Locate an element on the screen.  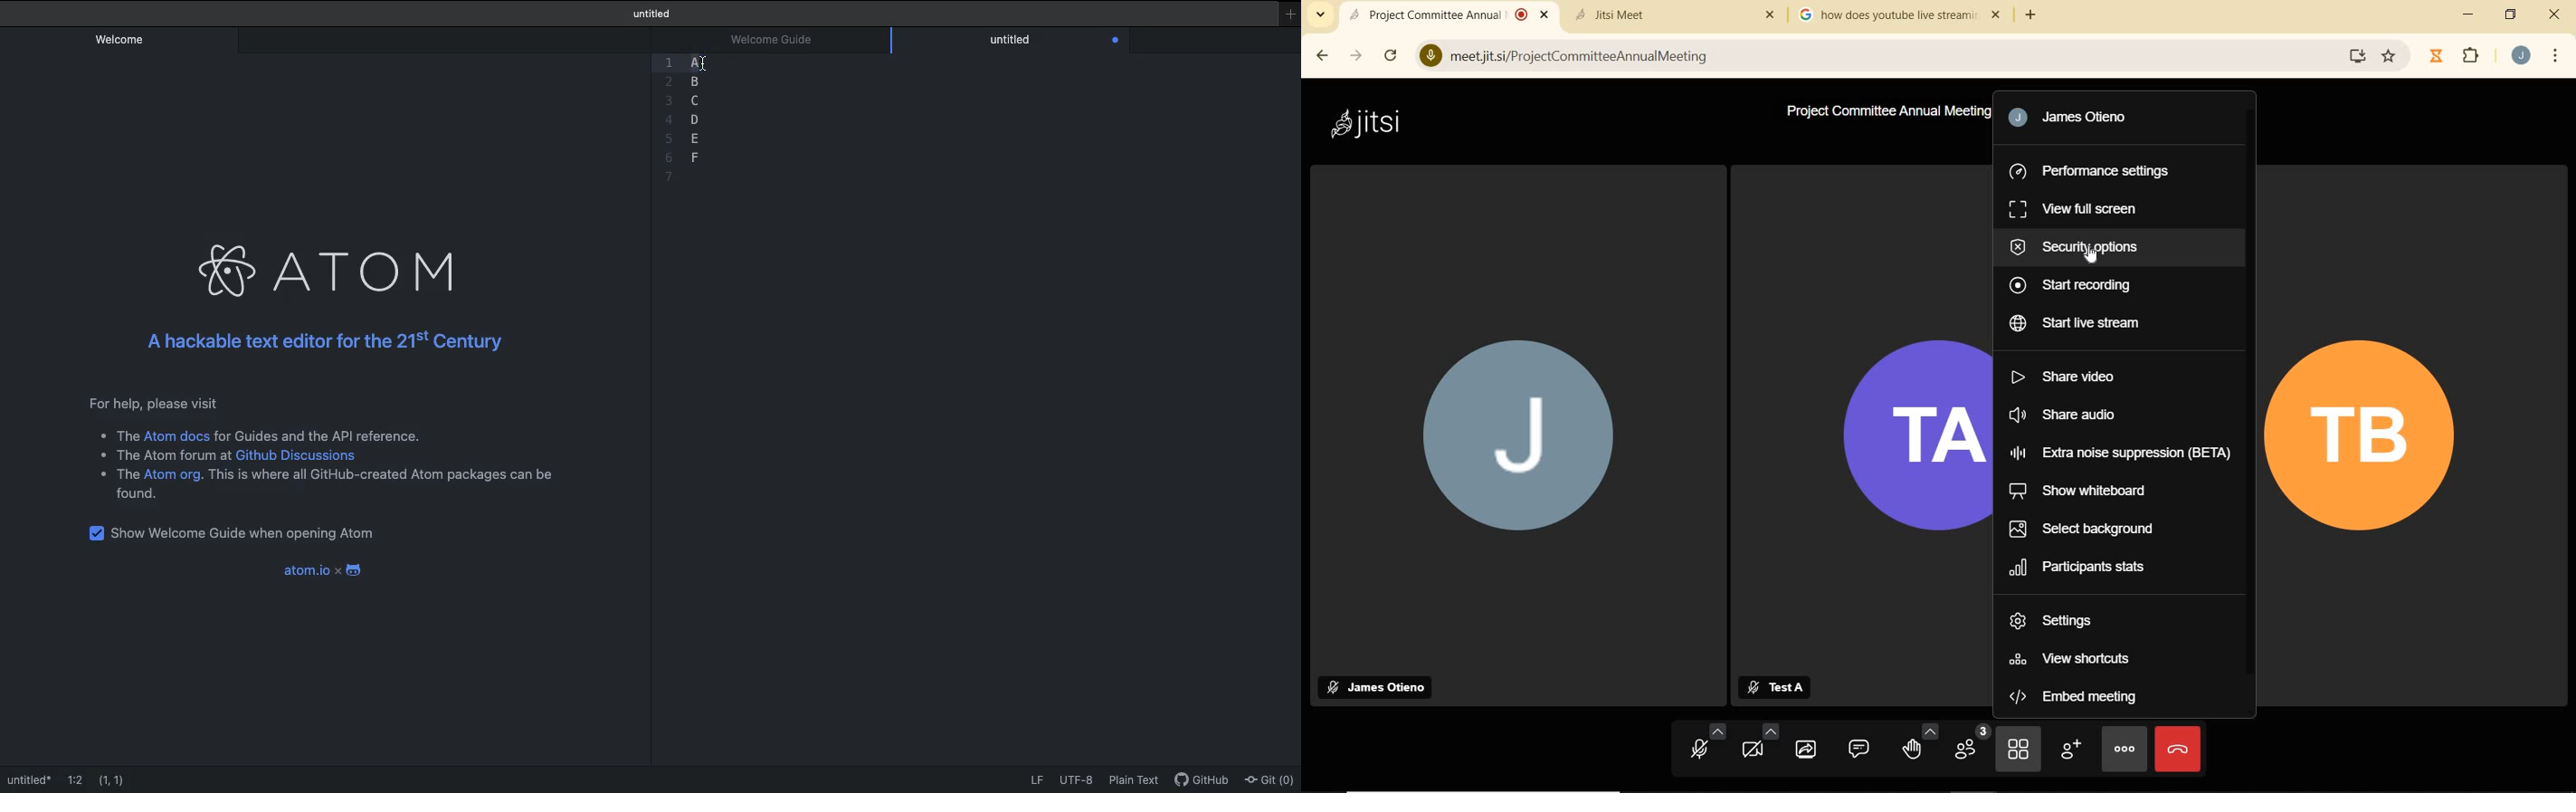
A hackable text editor  is located at coordinates (337, 343).